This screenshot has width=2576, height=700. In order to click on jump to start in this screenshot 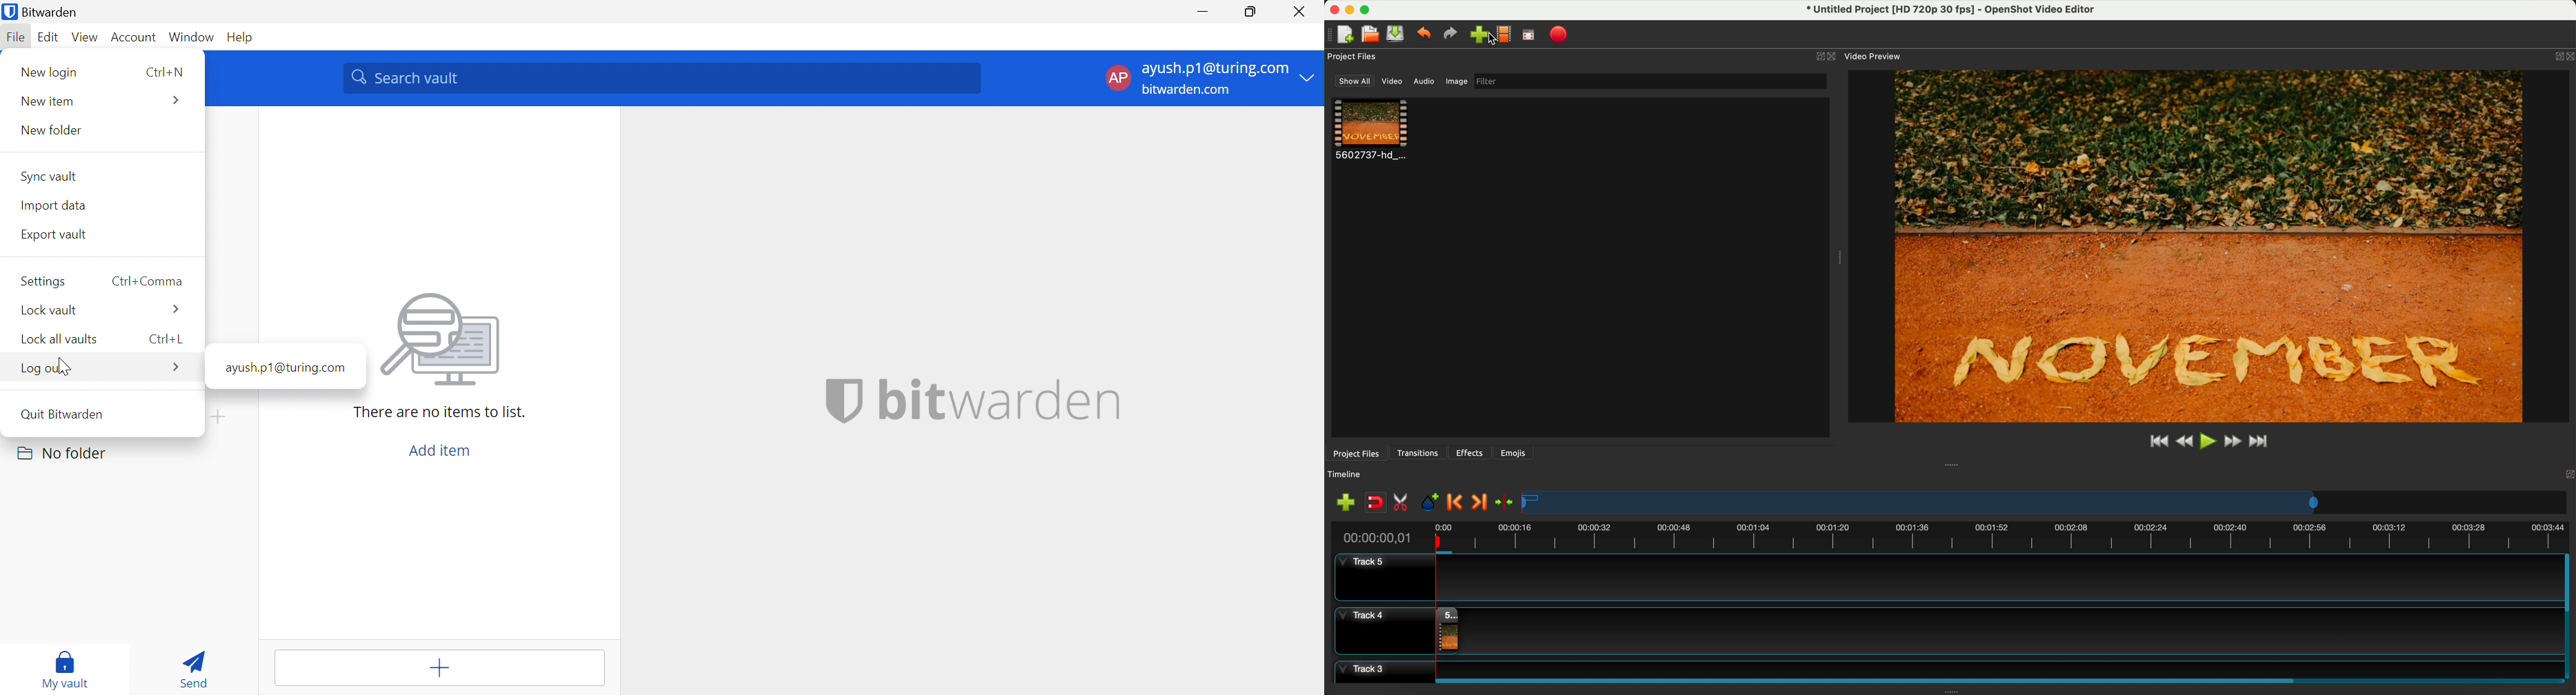, I will do `click(2159, 442)`.